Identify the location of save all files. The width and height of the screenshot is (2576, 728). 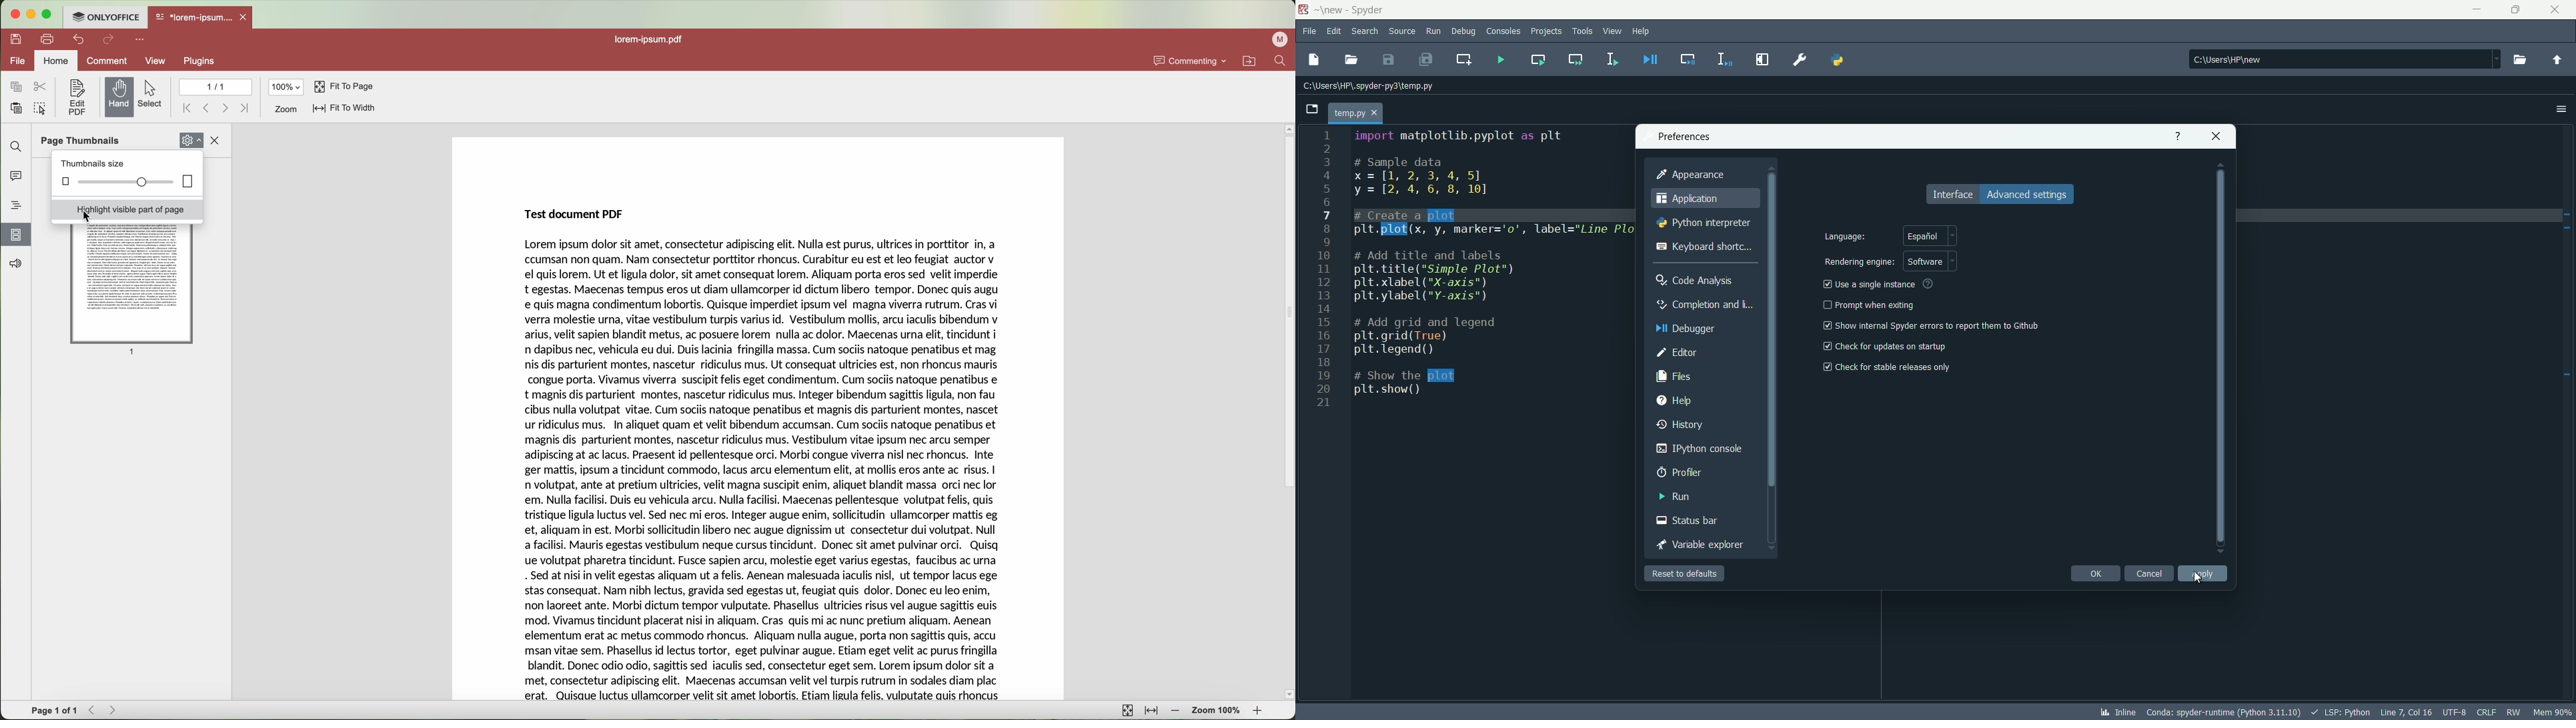
(1427, 60).